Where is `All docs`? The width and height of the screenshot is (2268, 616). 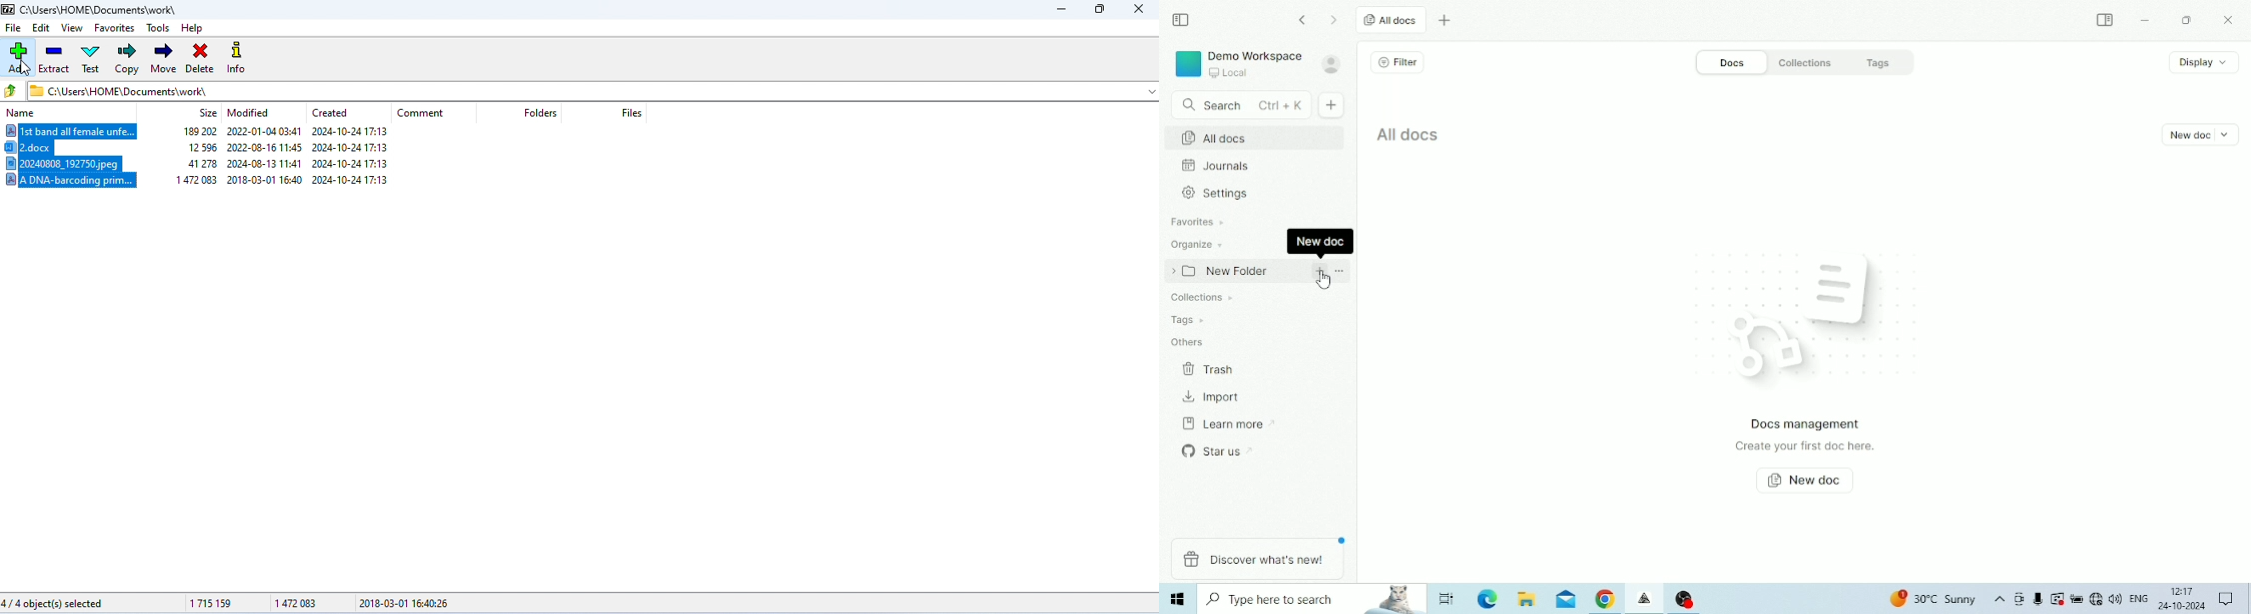
All docs is located at coordinates (1253, 137).